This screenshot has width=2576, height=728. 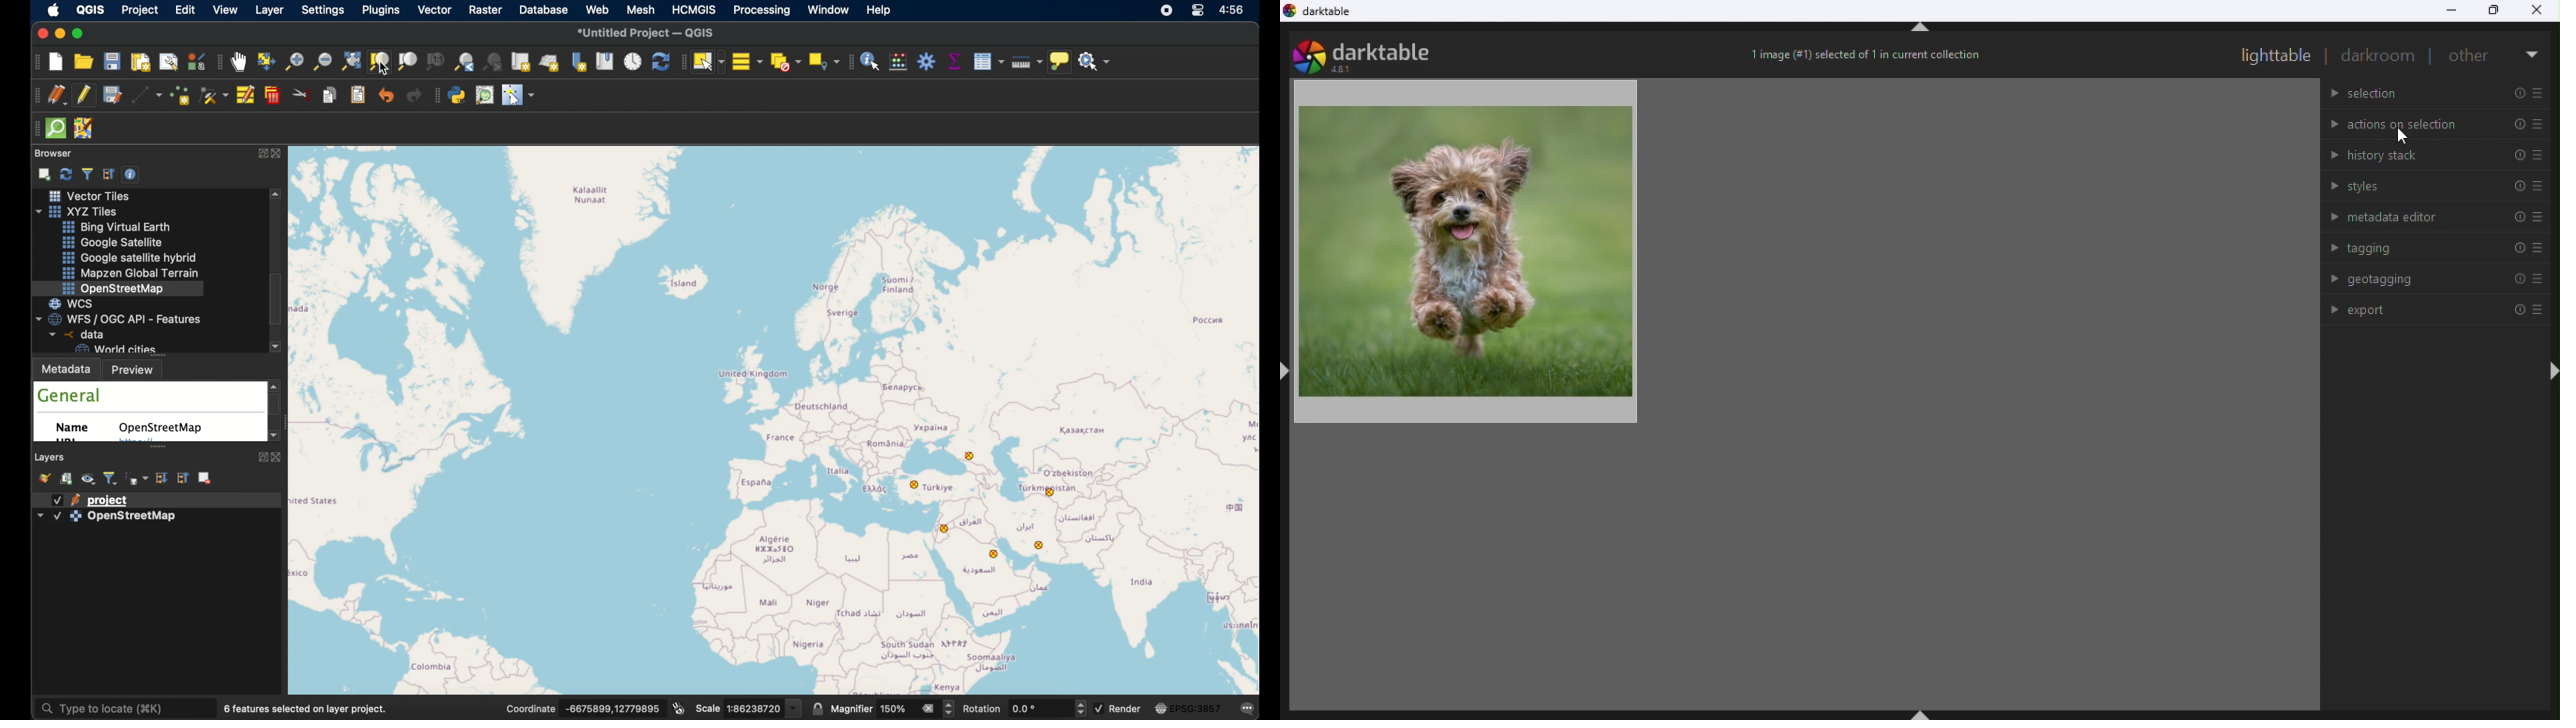 What do you see at coordinates (2396, 138) in the screenshot?
I see `cursor` at bounding box center [2396, 138].